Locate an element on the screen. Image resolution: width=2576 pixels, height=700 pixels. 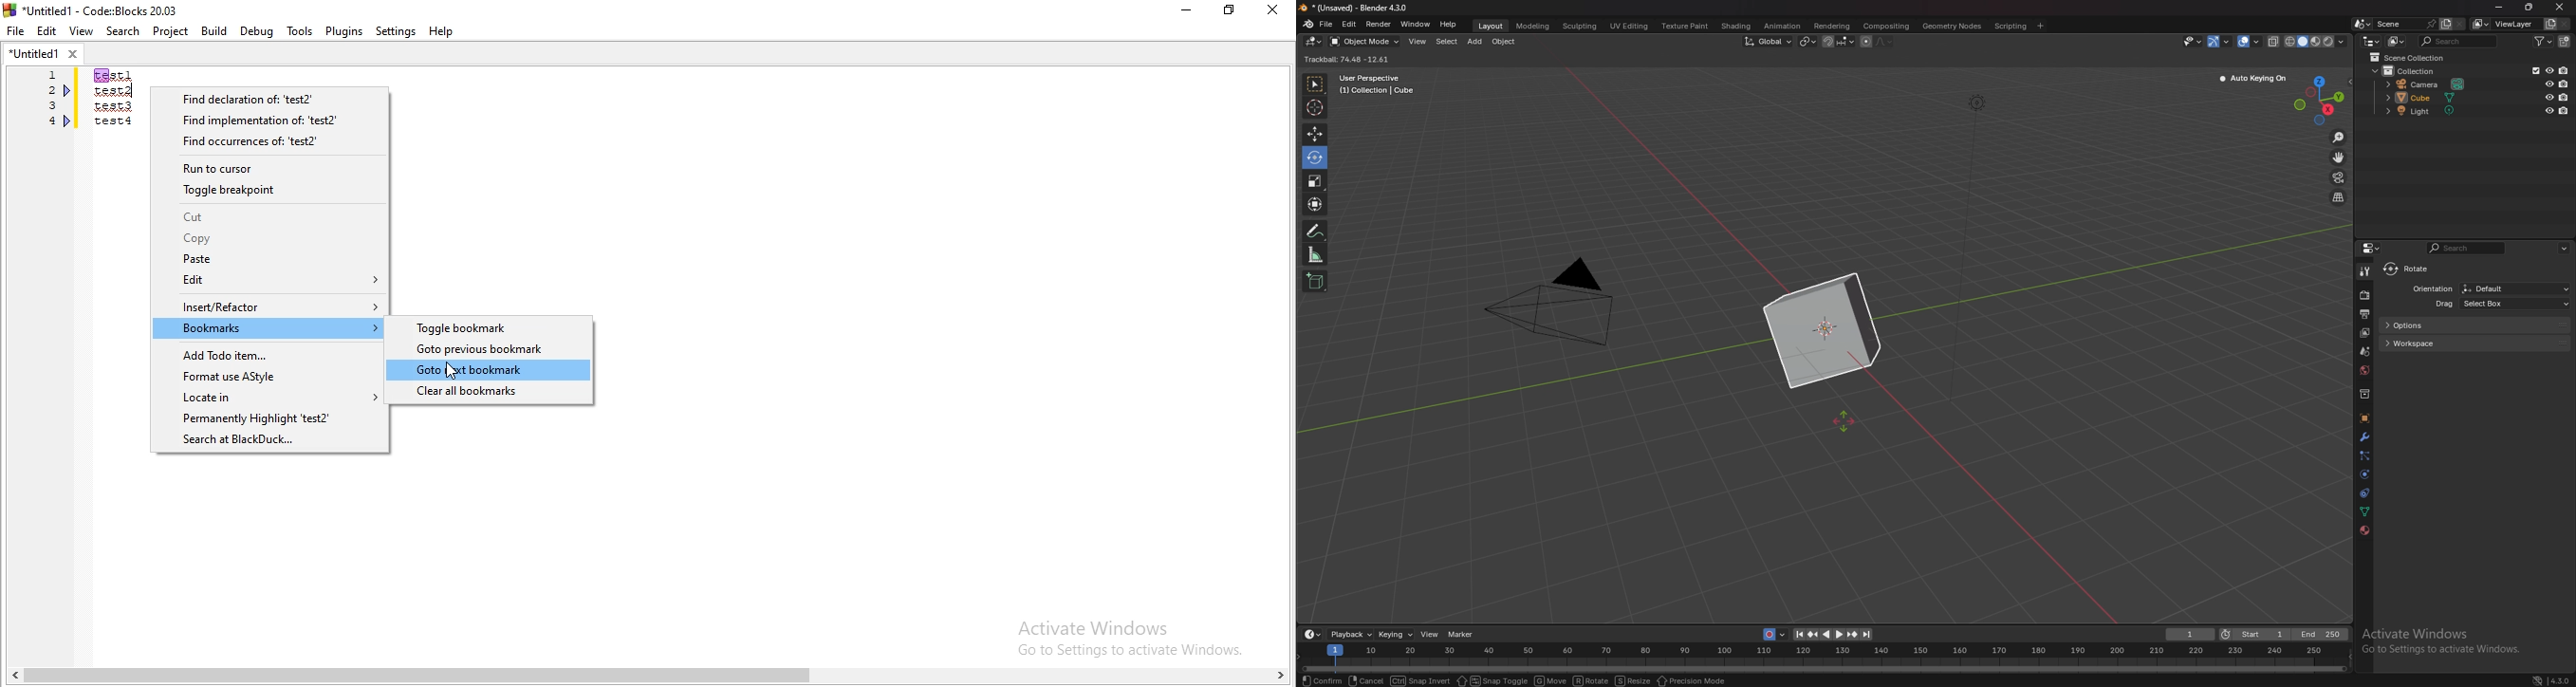
search is located at coordinates (2467, 247).